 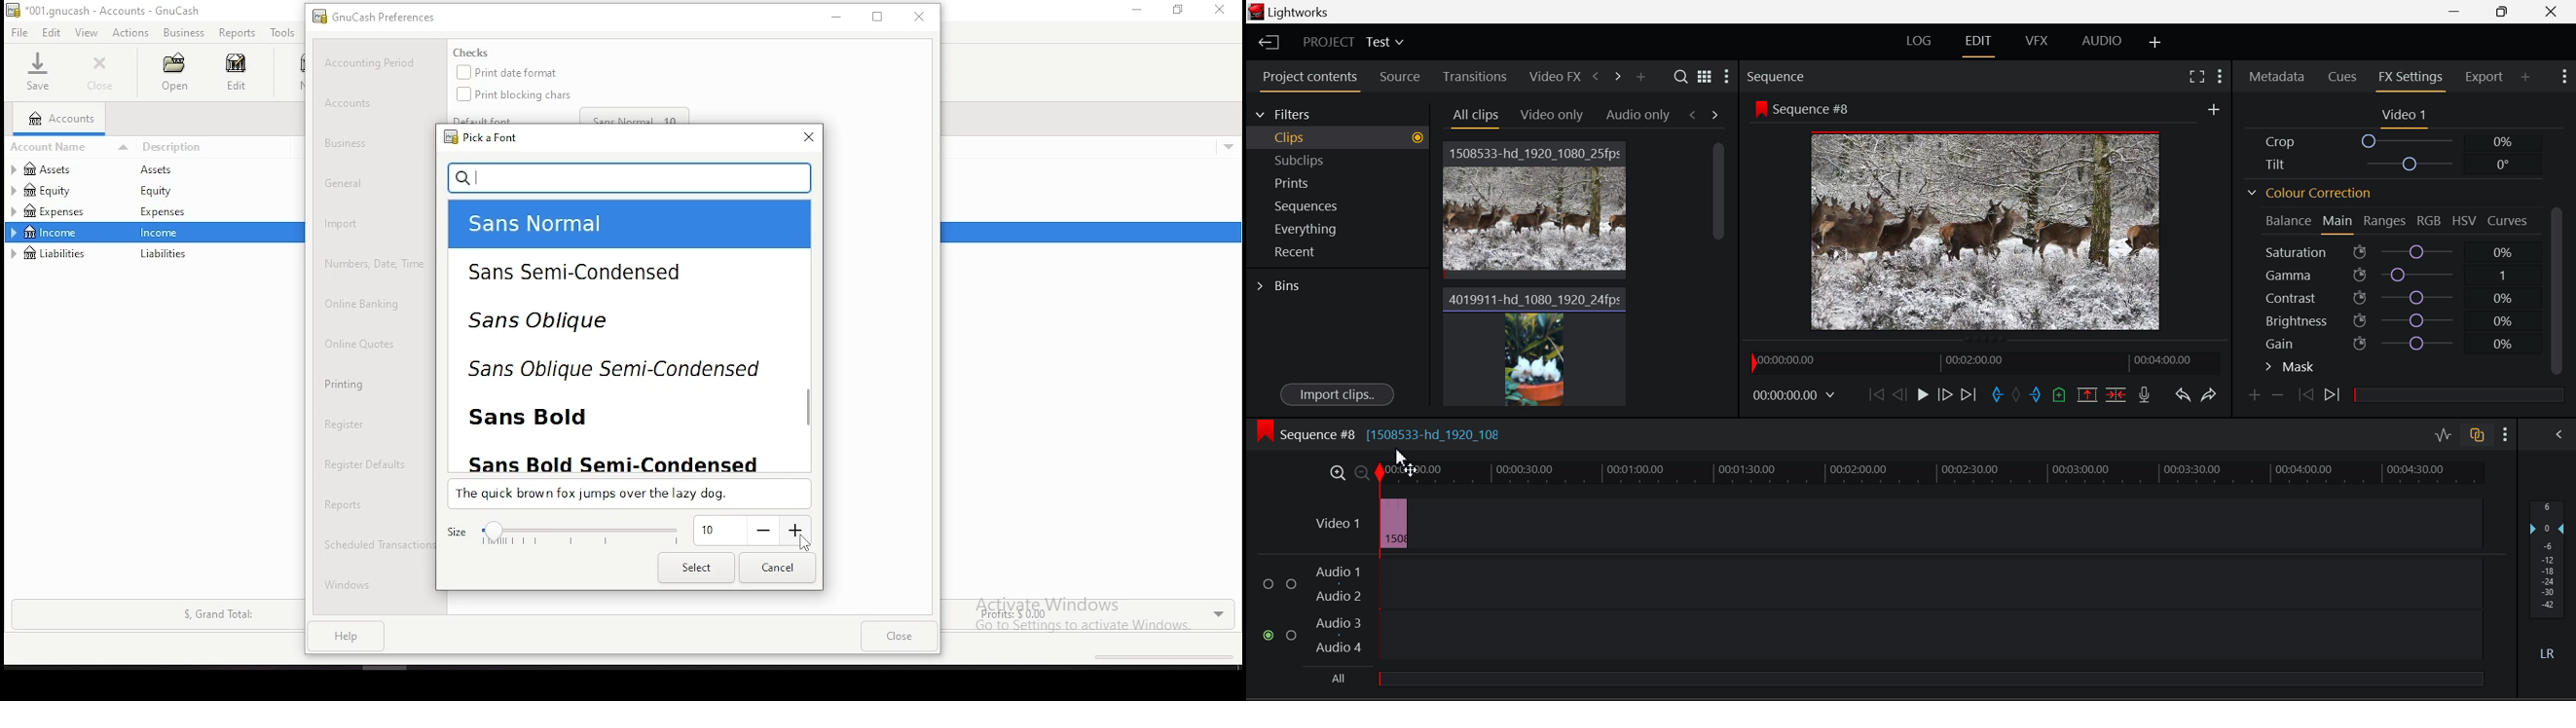 What do you see at coordinates (1311, 78) in the screenshot?
I see `Project Contents Tab` at bounding box center [1311, 78].